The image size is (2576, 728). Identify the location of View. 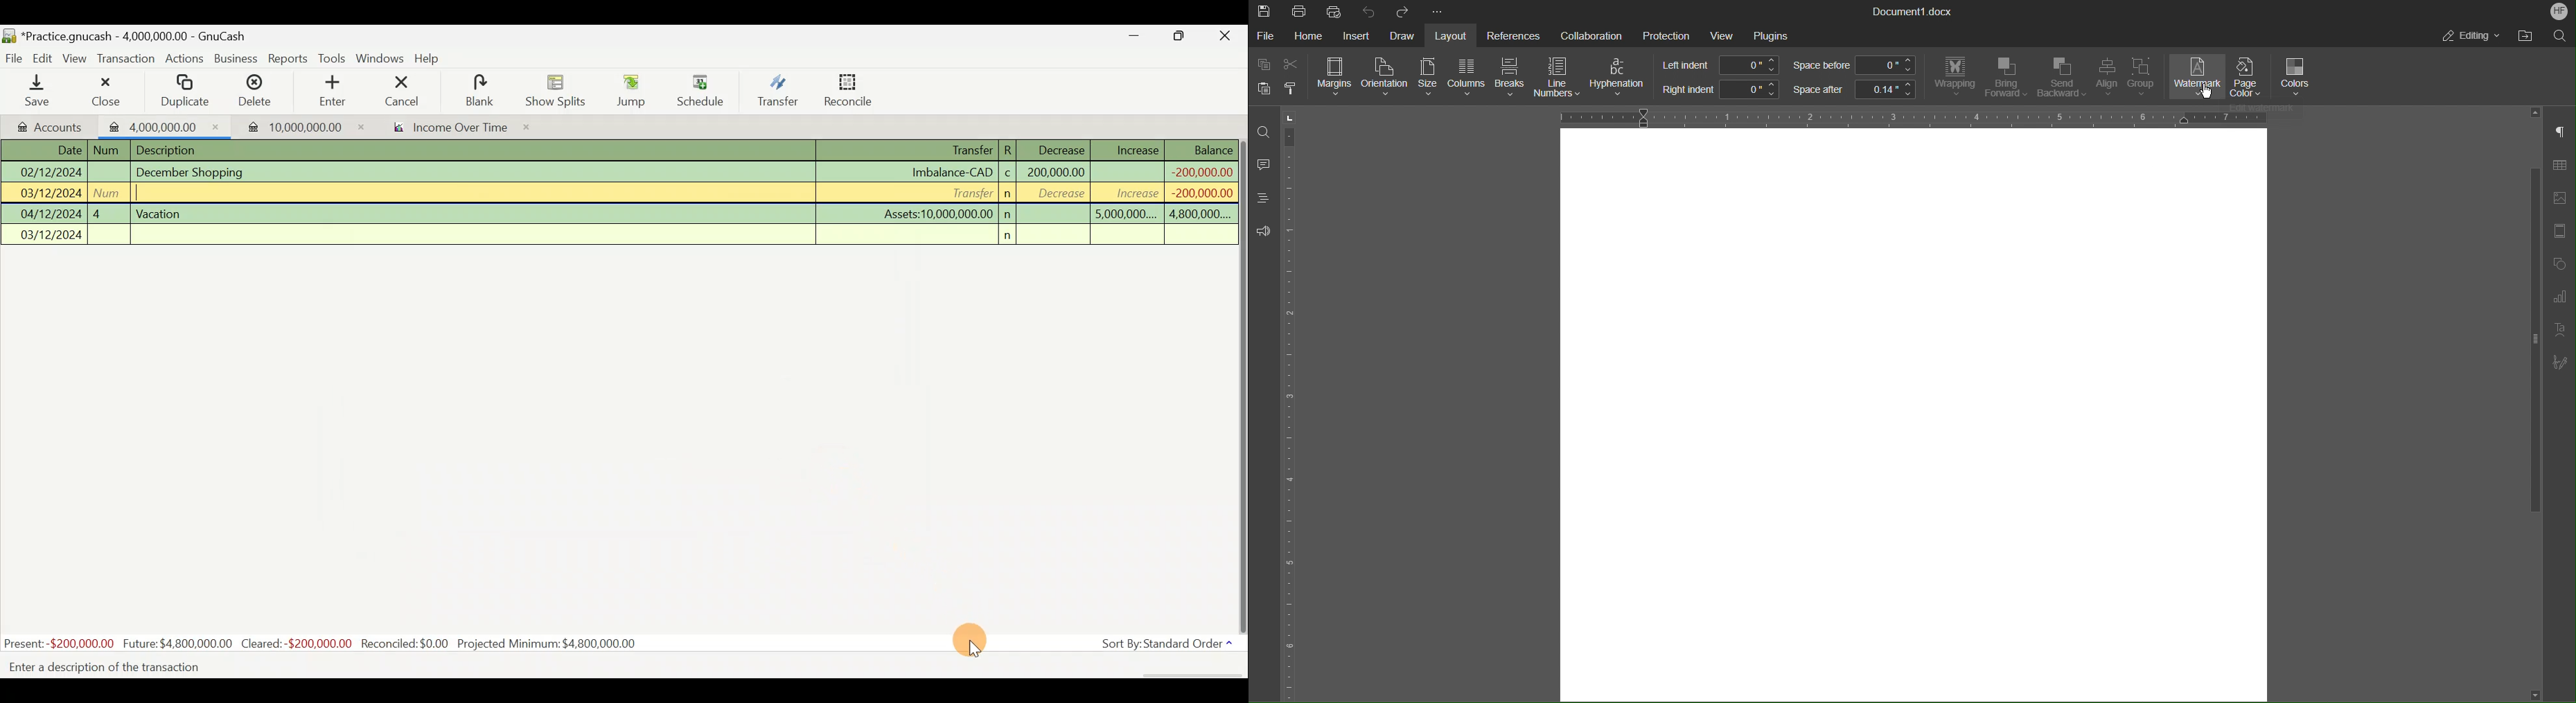
(79, 58).